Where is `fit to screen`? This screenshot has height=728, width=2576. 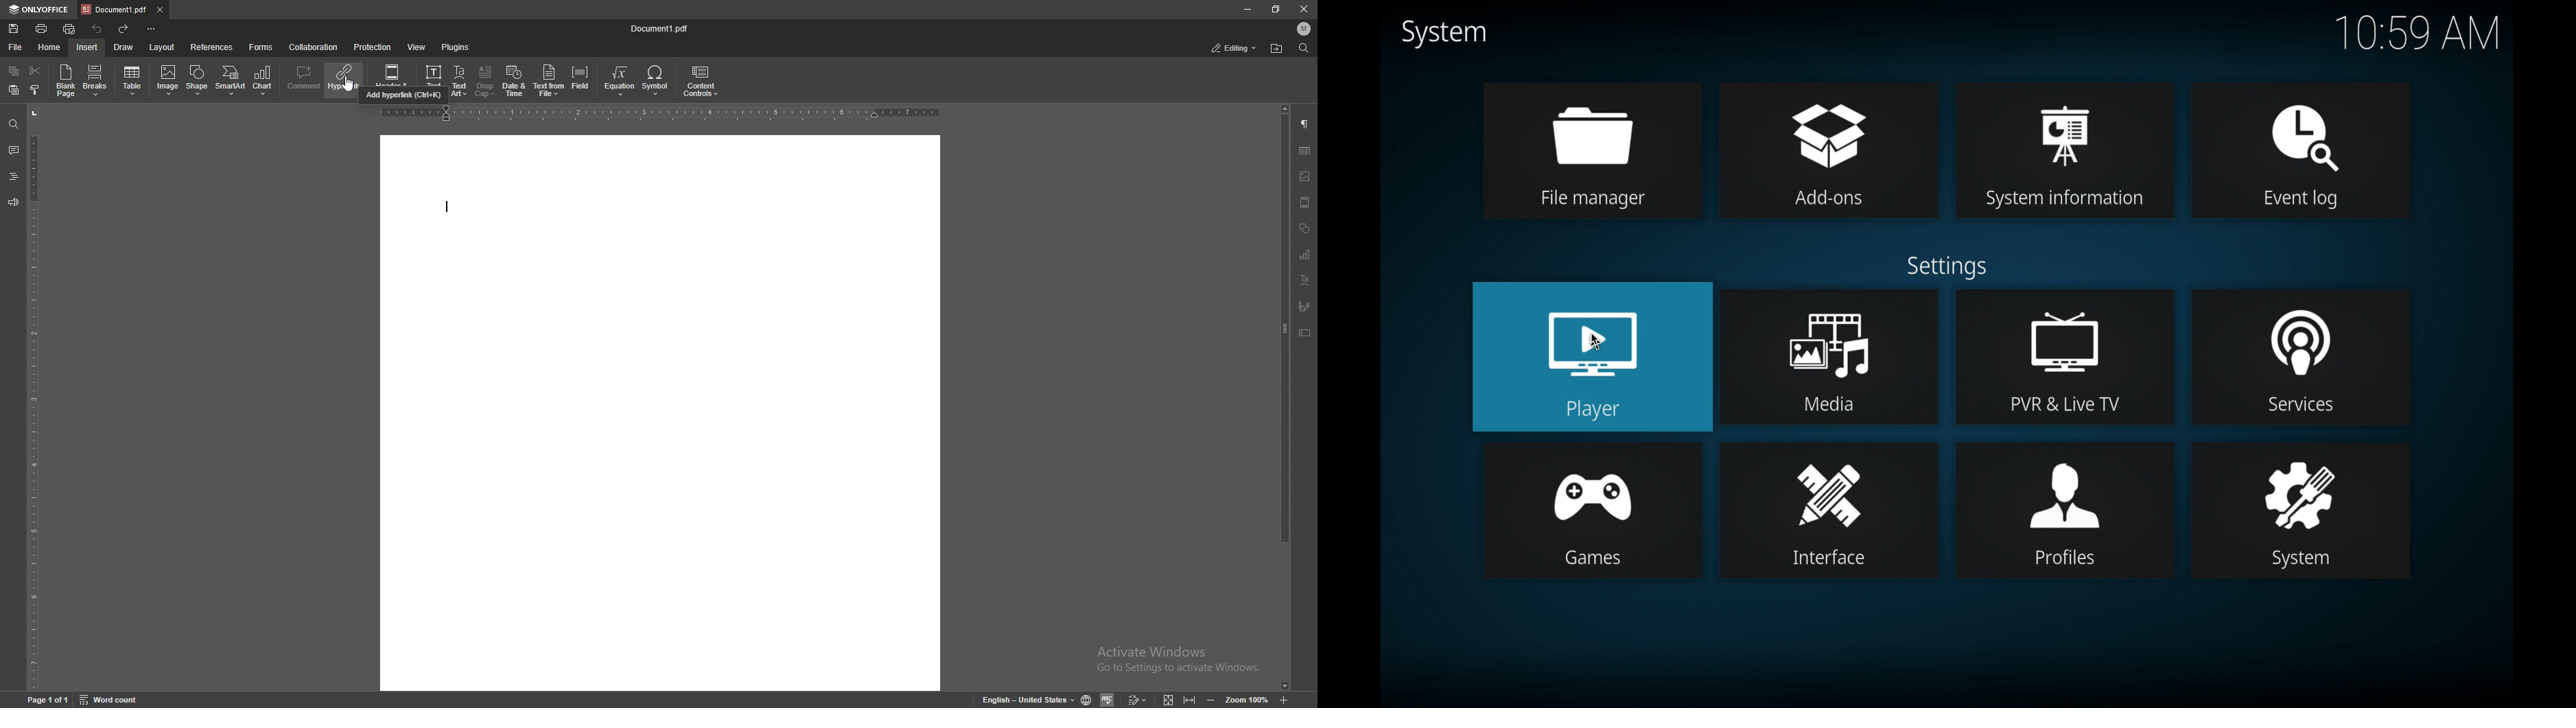 fit to screen is located at coordinates (1169, 698).